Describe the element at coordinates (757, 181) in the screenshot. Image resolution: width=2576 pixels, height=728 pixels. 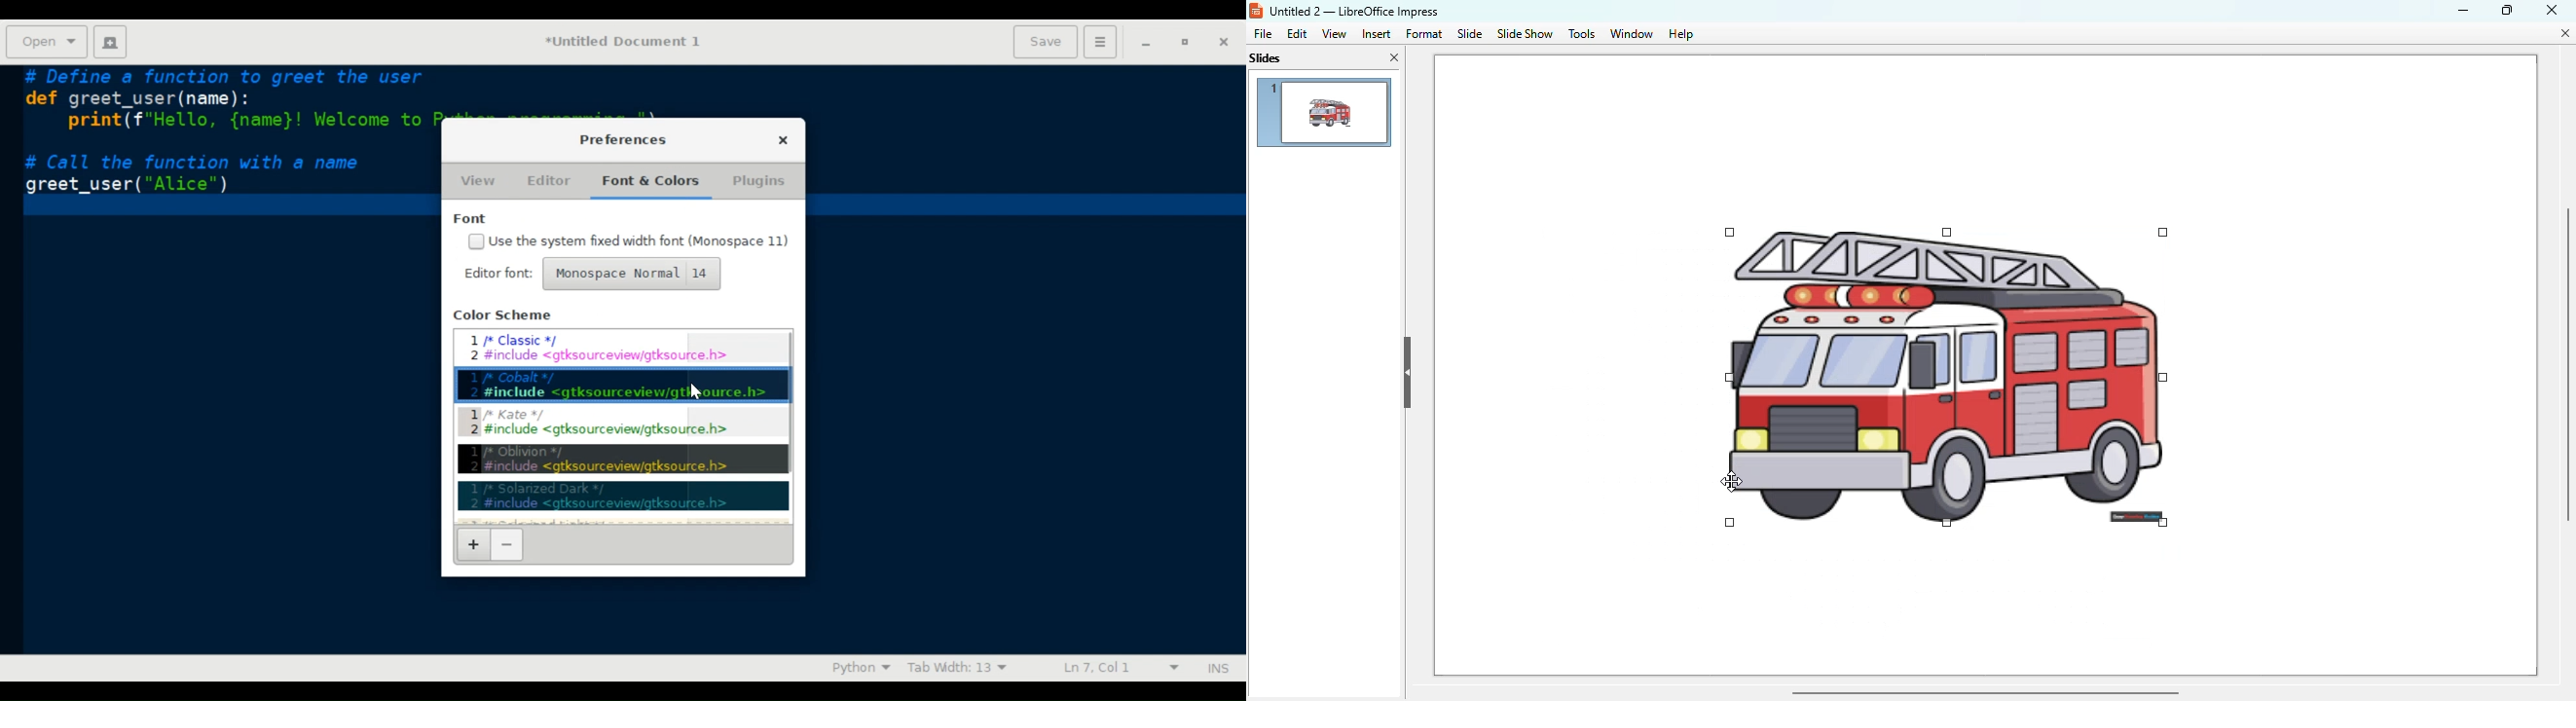
I see `Plugins` at that location.